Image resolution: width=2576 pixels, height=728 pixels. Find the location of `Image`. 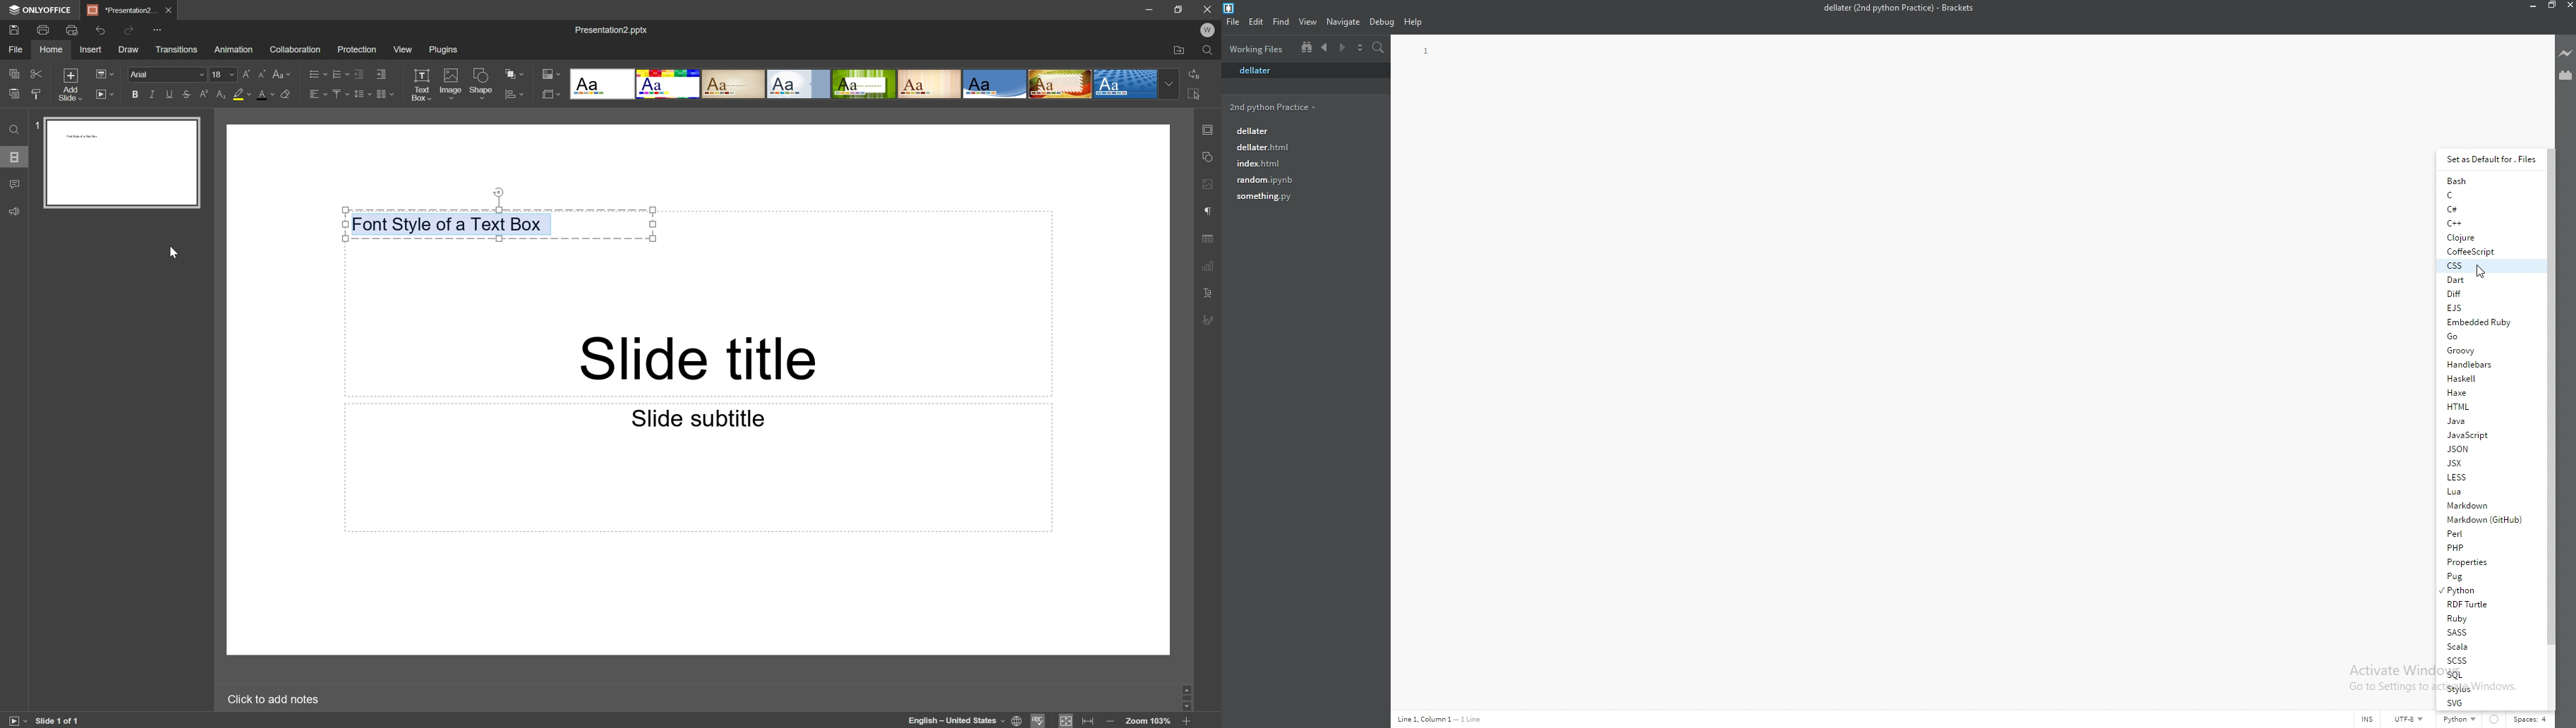

Image is located at coordinates (451, 83).